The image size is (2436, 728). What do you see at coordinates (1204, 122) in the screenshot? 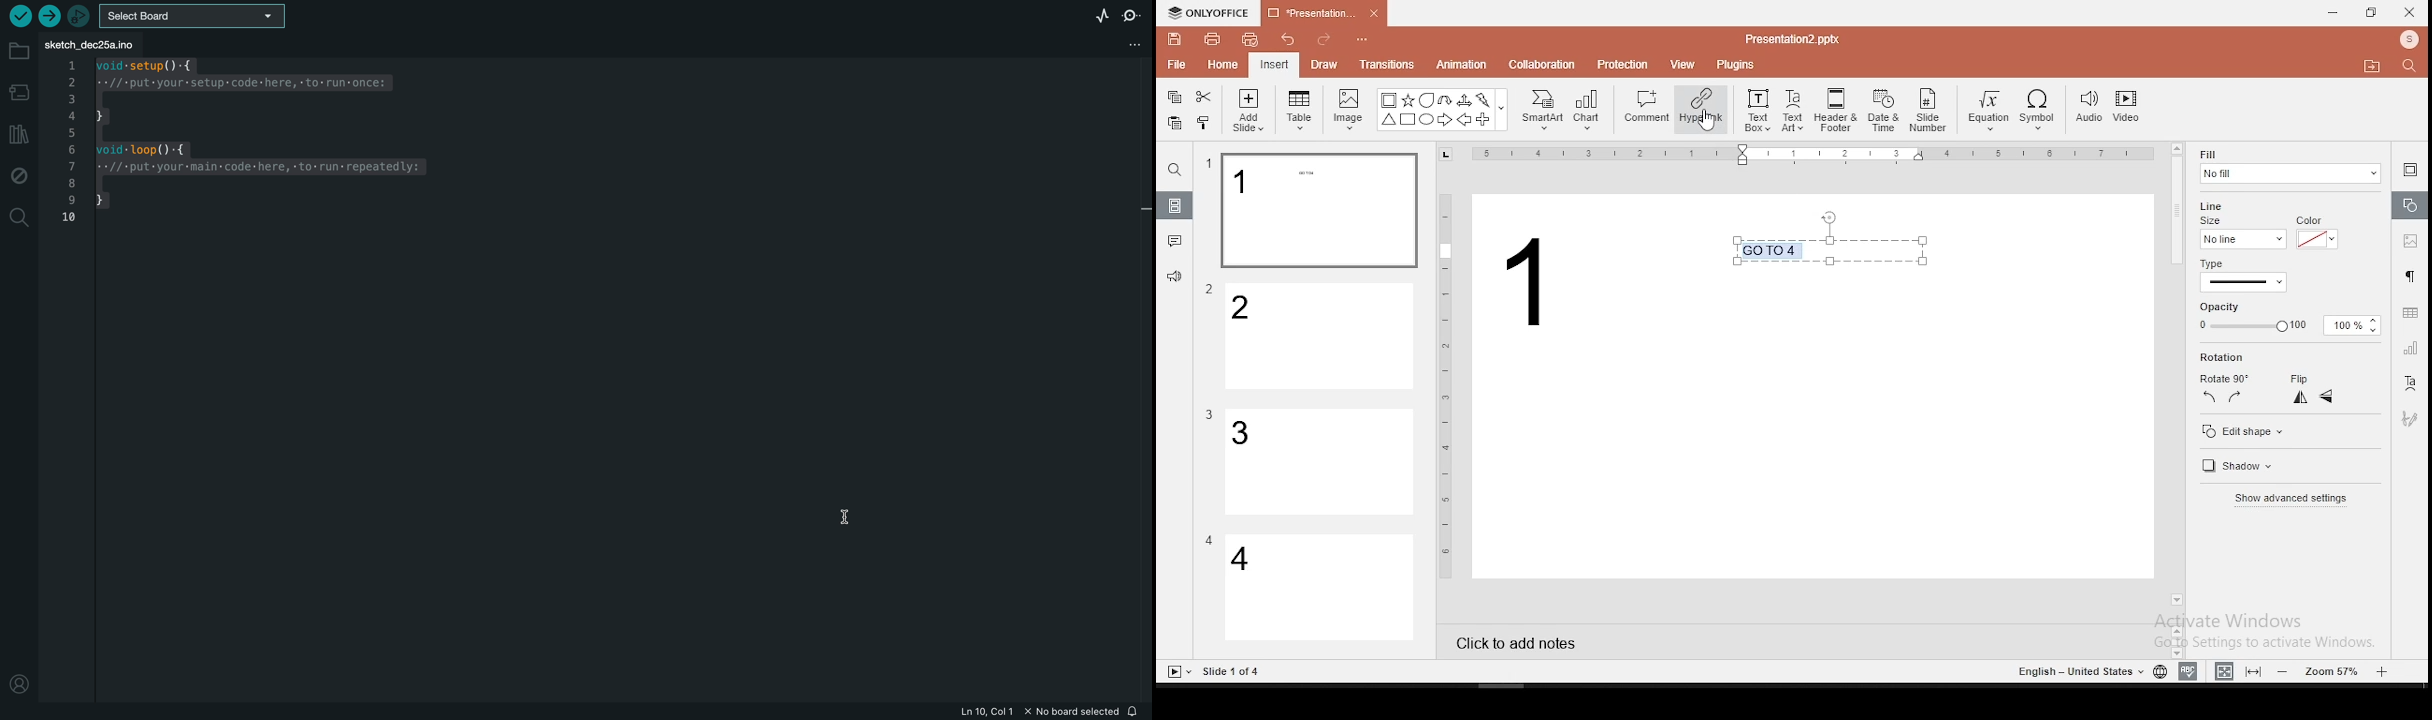
I see `clone formatting` at bounding box center [1204, 122].